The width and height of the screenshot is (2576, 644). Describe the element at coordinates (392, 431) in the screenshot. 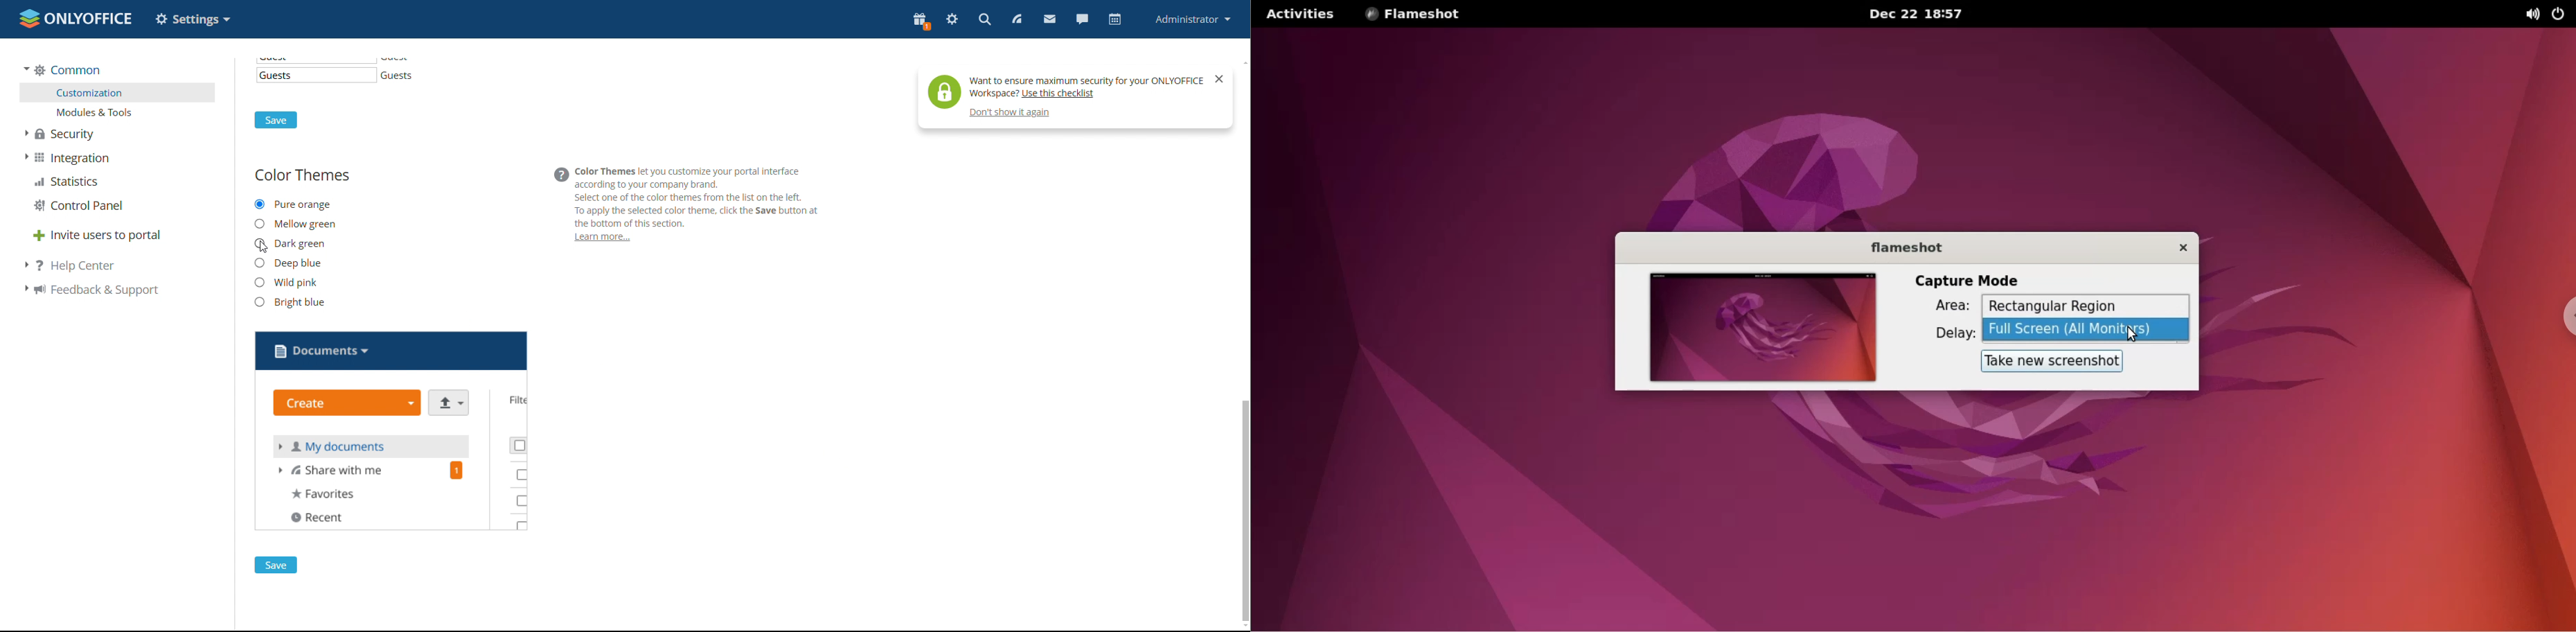

I see `preview` at that location.